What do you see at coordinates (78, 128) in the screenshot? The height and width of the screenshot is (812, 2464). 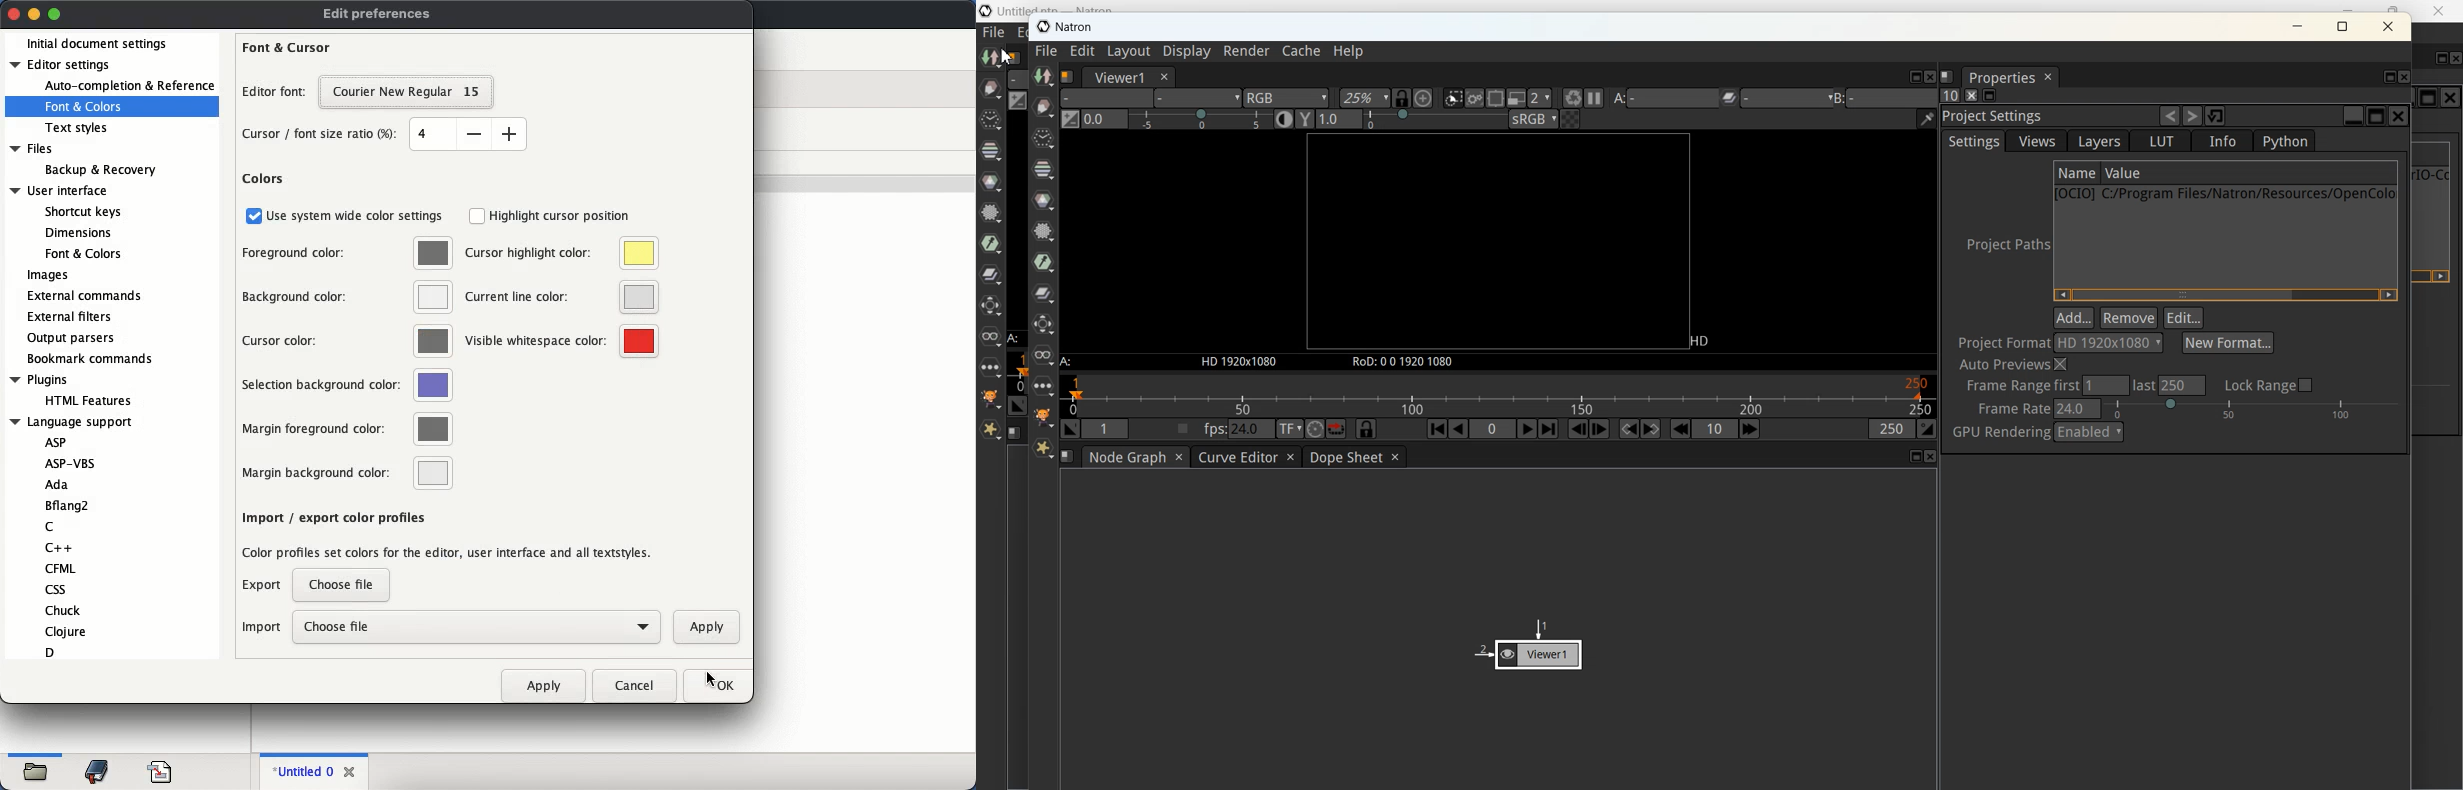 I see `text styles` at bounding box center [78, 128].